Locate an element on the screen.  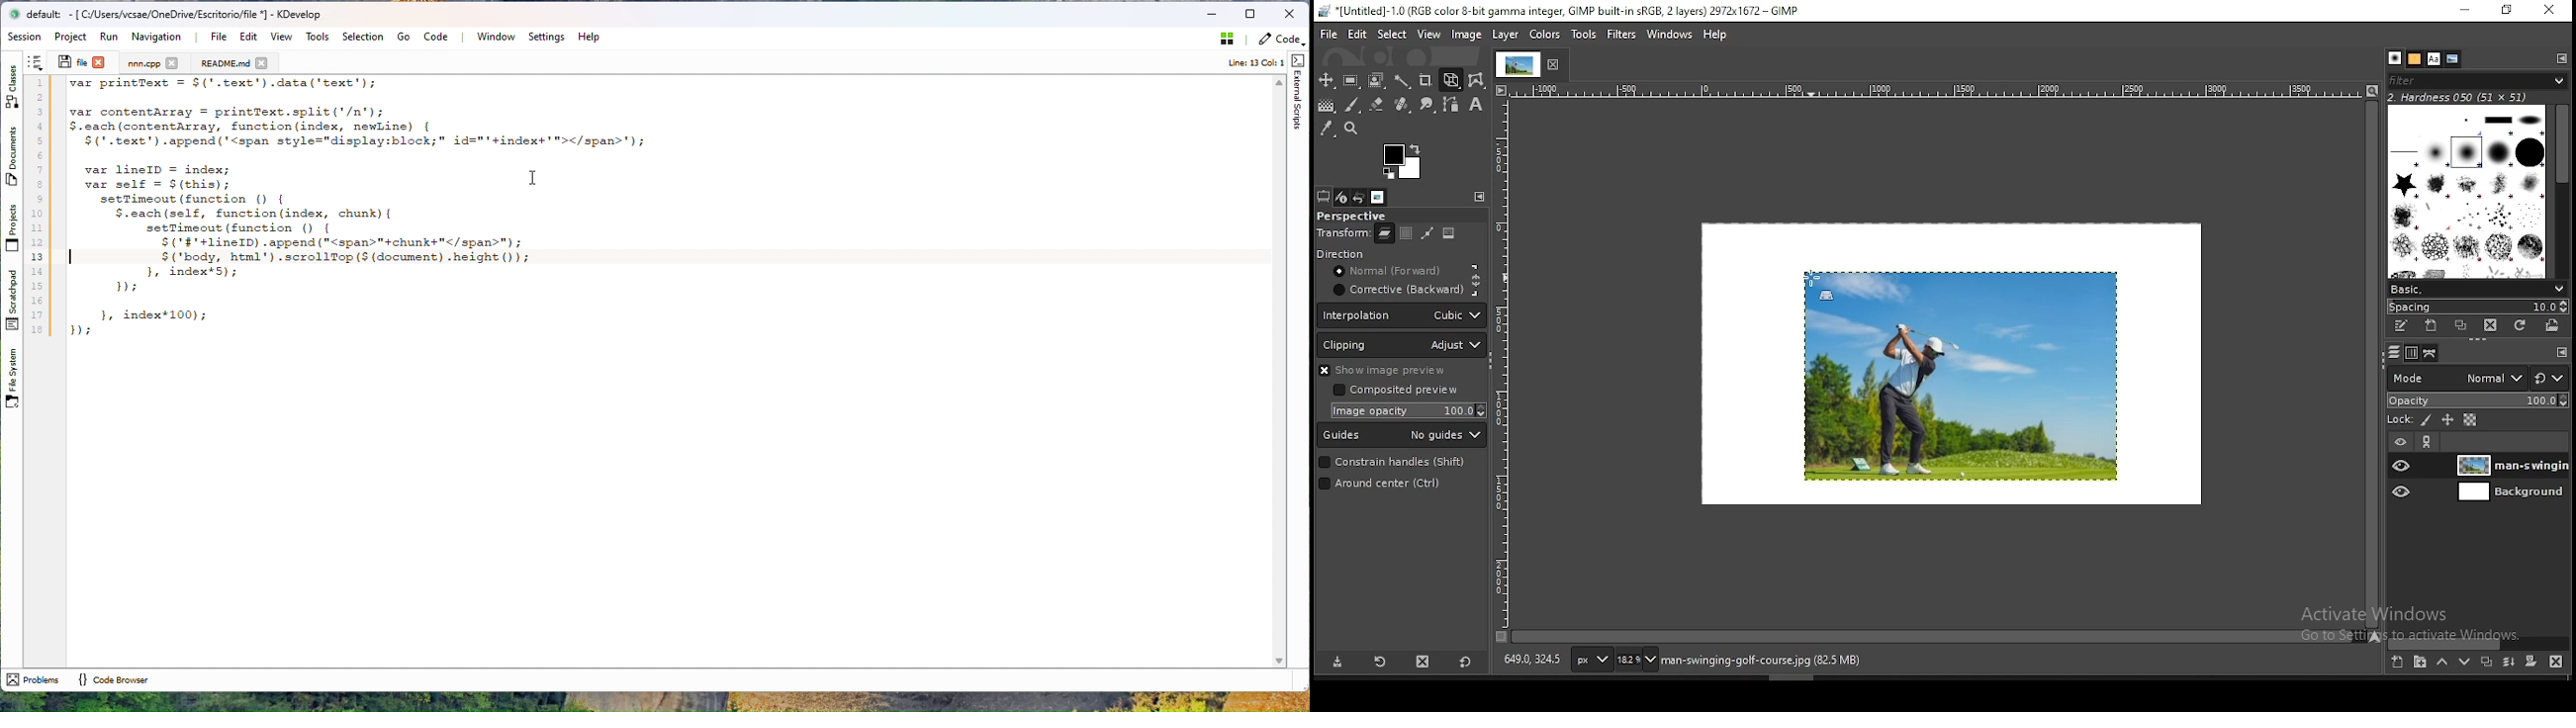
layer  is located at coordinates (2509, 465).